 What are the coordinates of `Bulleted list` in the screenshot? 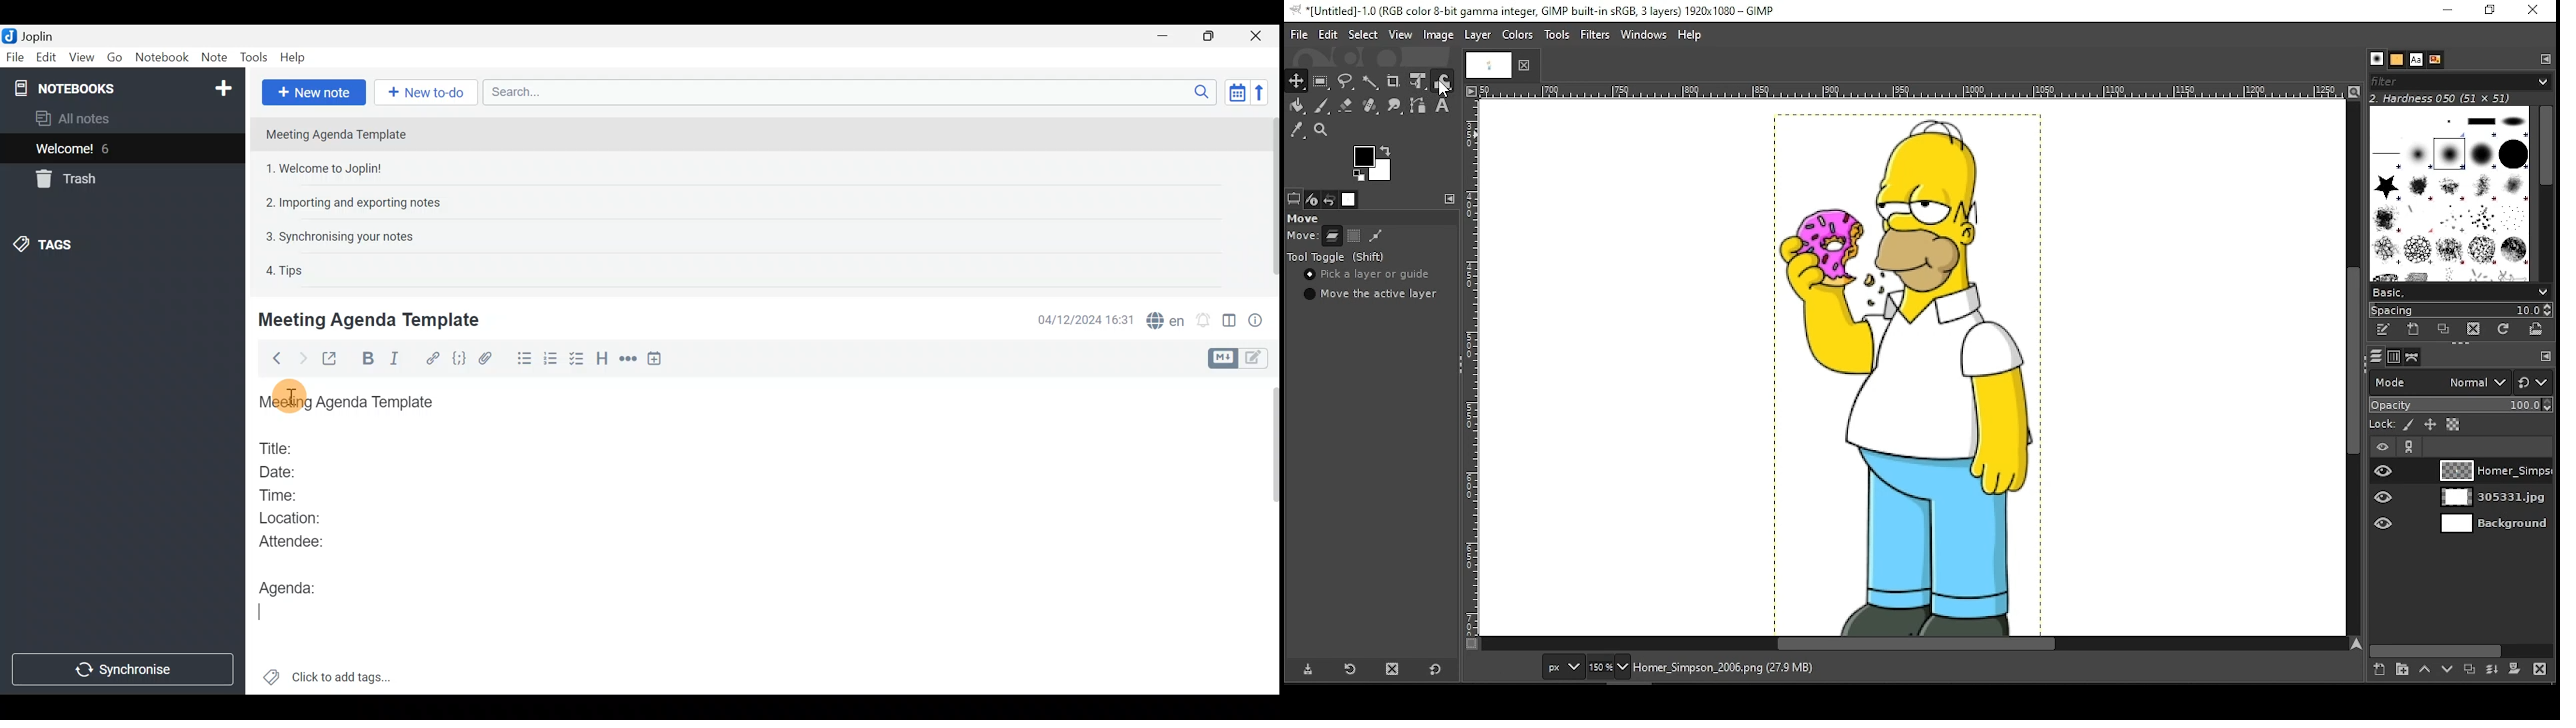 It's located at (523, 359).